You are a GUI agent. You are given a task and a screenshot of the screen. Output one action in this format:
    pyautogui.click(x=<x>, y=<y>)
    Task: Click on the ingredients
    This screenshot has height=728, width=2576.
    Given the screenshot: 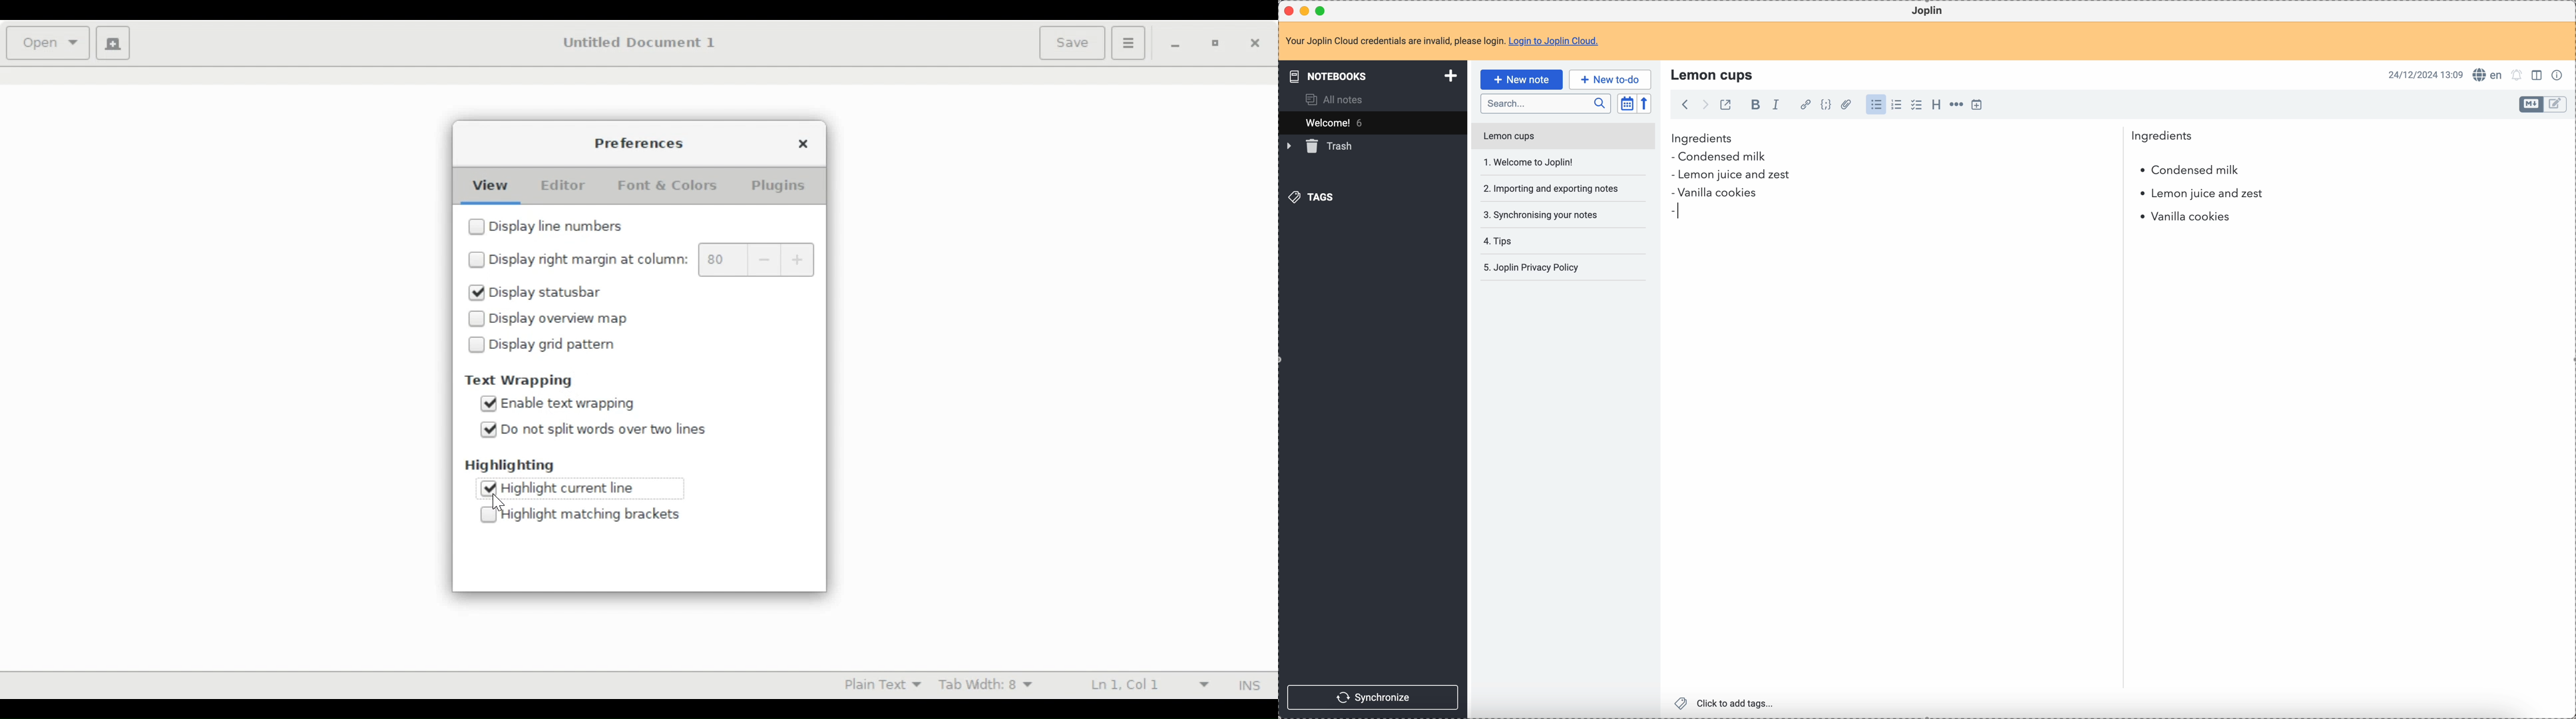 What is the action you would take?
    pyautogui.click(x=1932, y=139)
    